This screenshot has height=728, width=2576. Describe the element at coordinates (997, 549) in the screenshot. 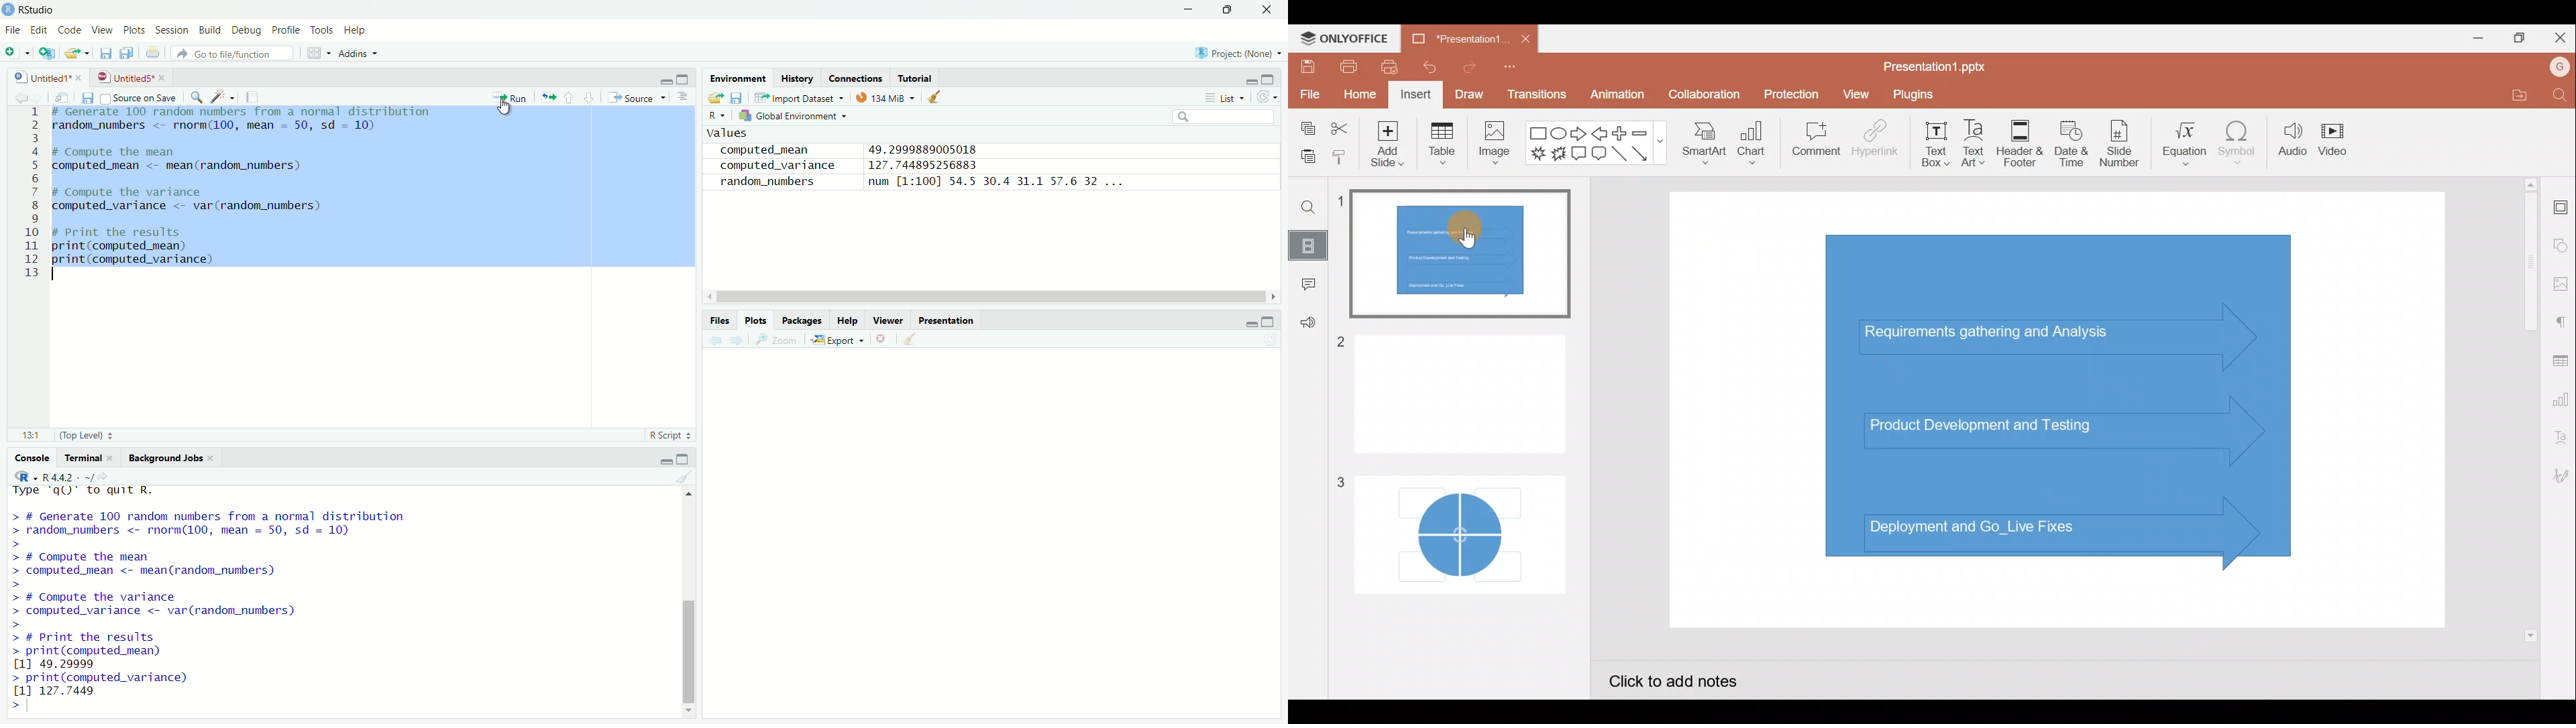

I see `empty plot area` at that location.